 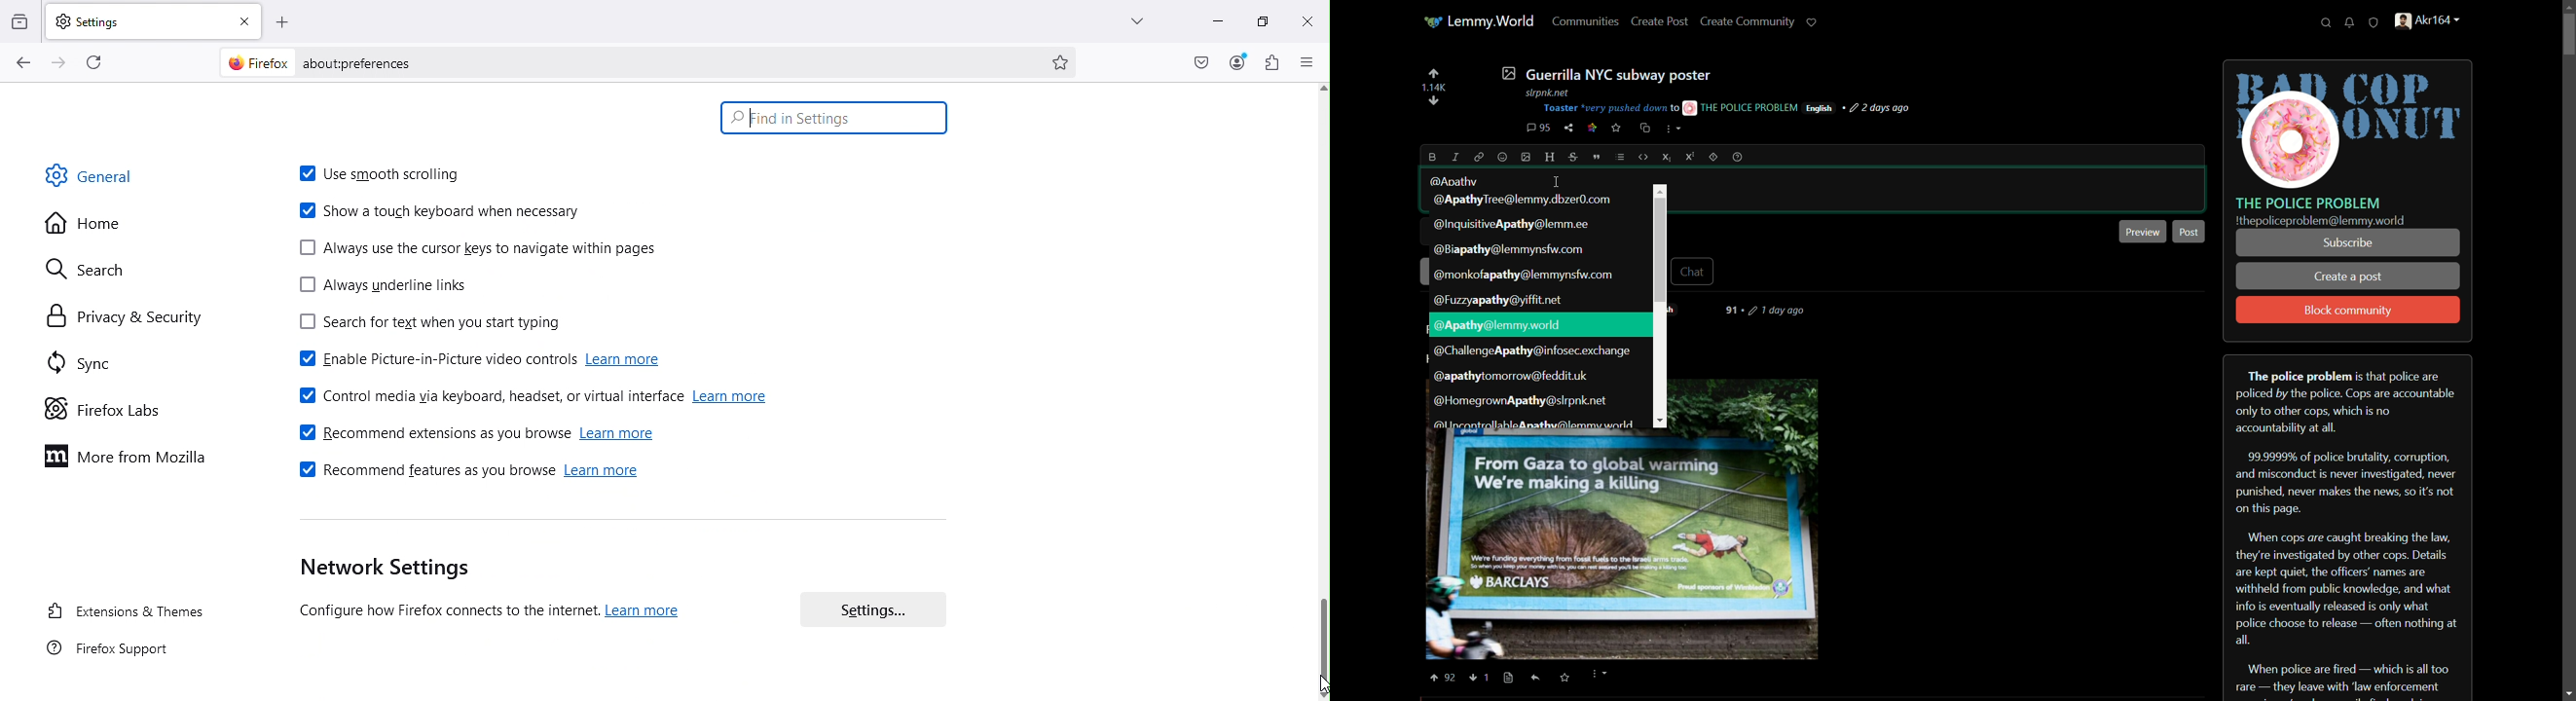 What do you see at coordinates (2348, 311) in the screenshot?
I see `block community` at bounding box center [2348, 311].